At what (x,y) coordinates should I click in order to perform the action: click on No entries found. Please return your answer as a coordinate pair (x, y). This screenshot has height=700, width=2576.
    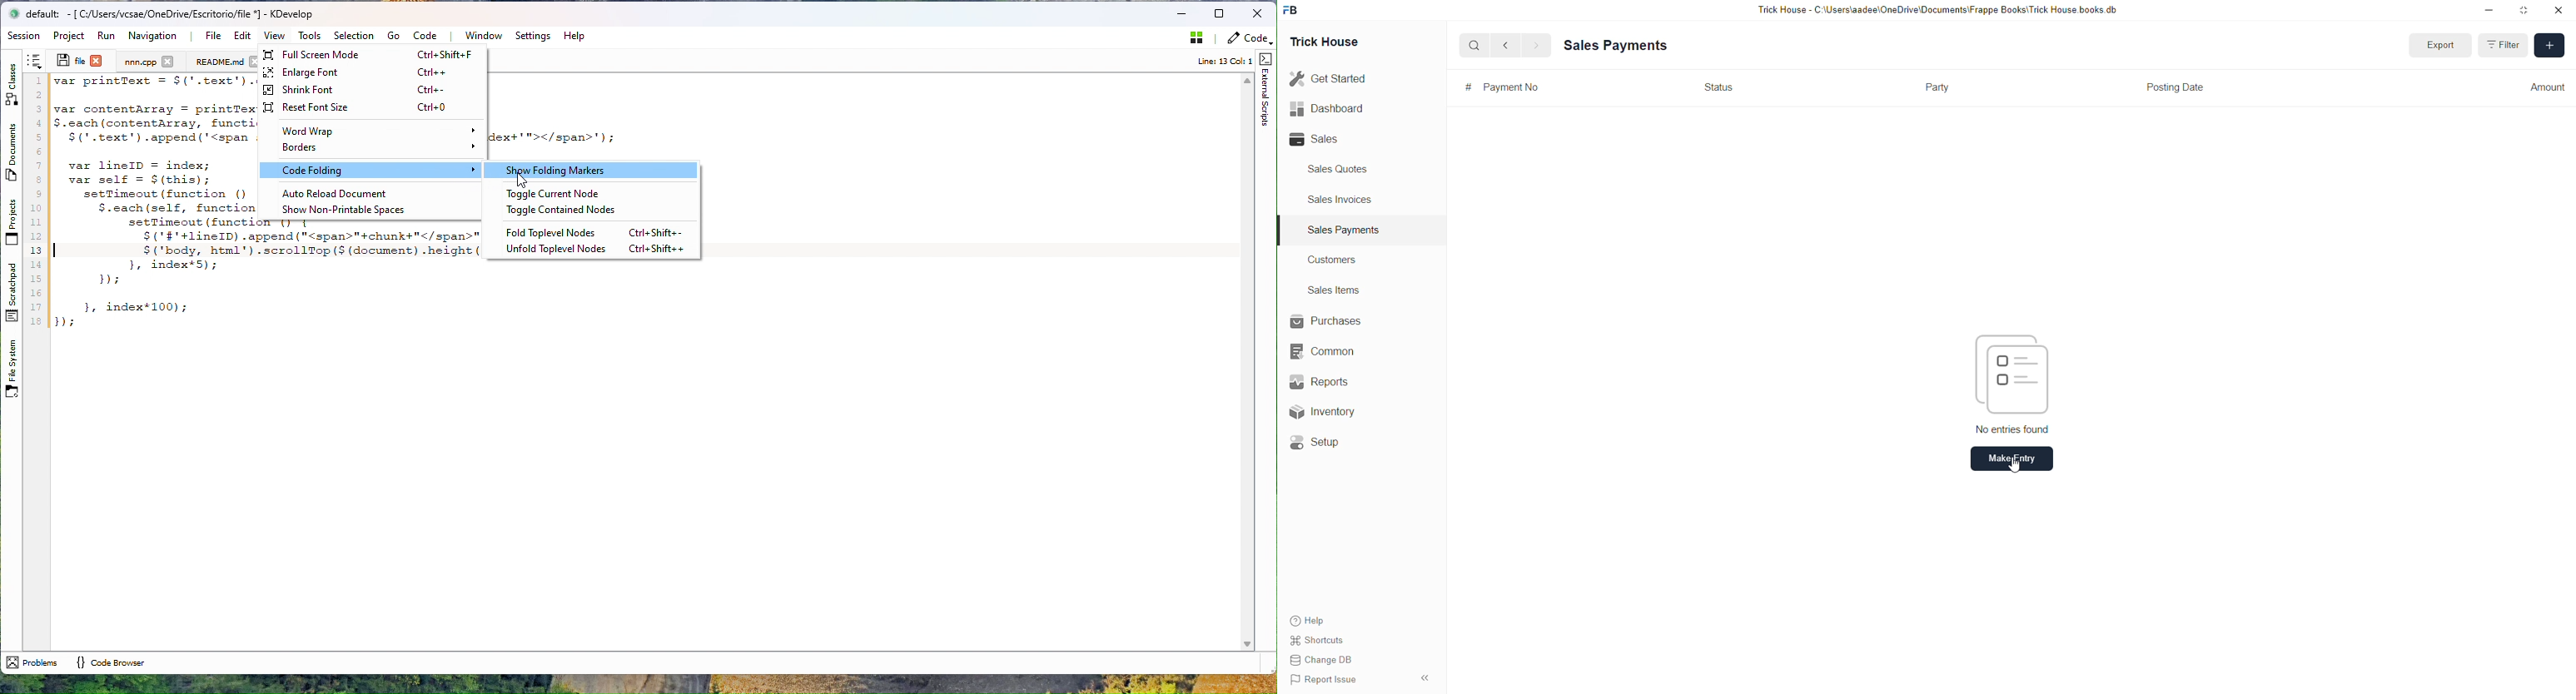
    Looking at the image, I should click on (2015, 430).